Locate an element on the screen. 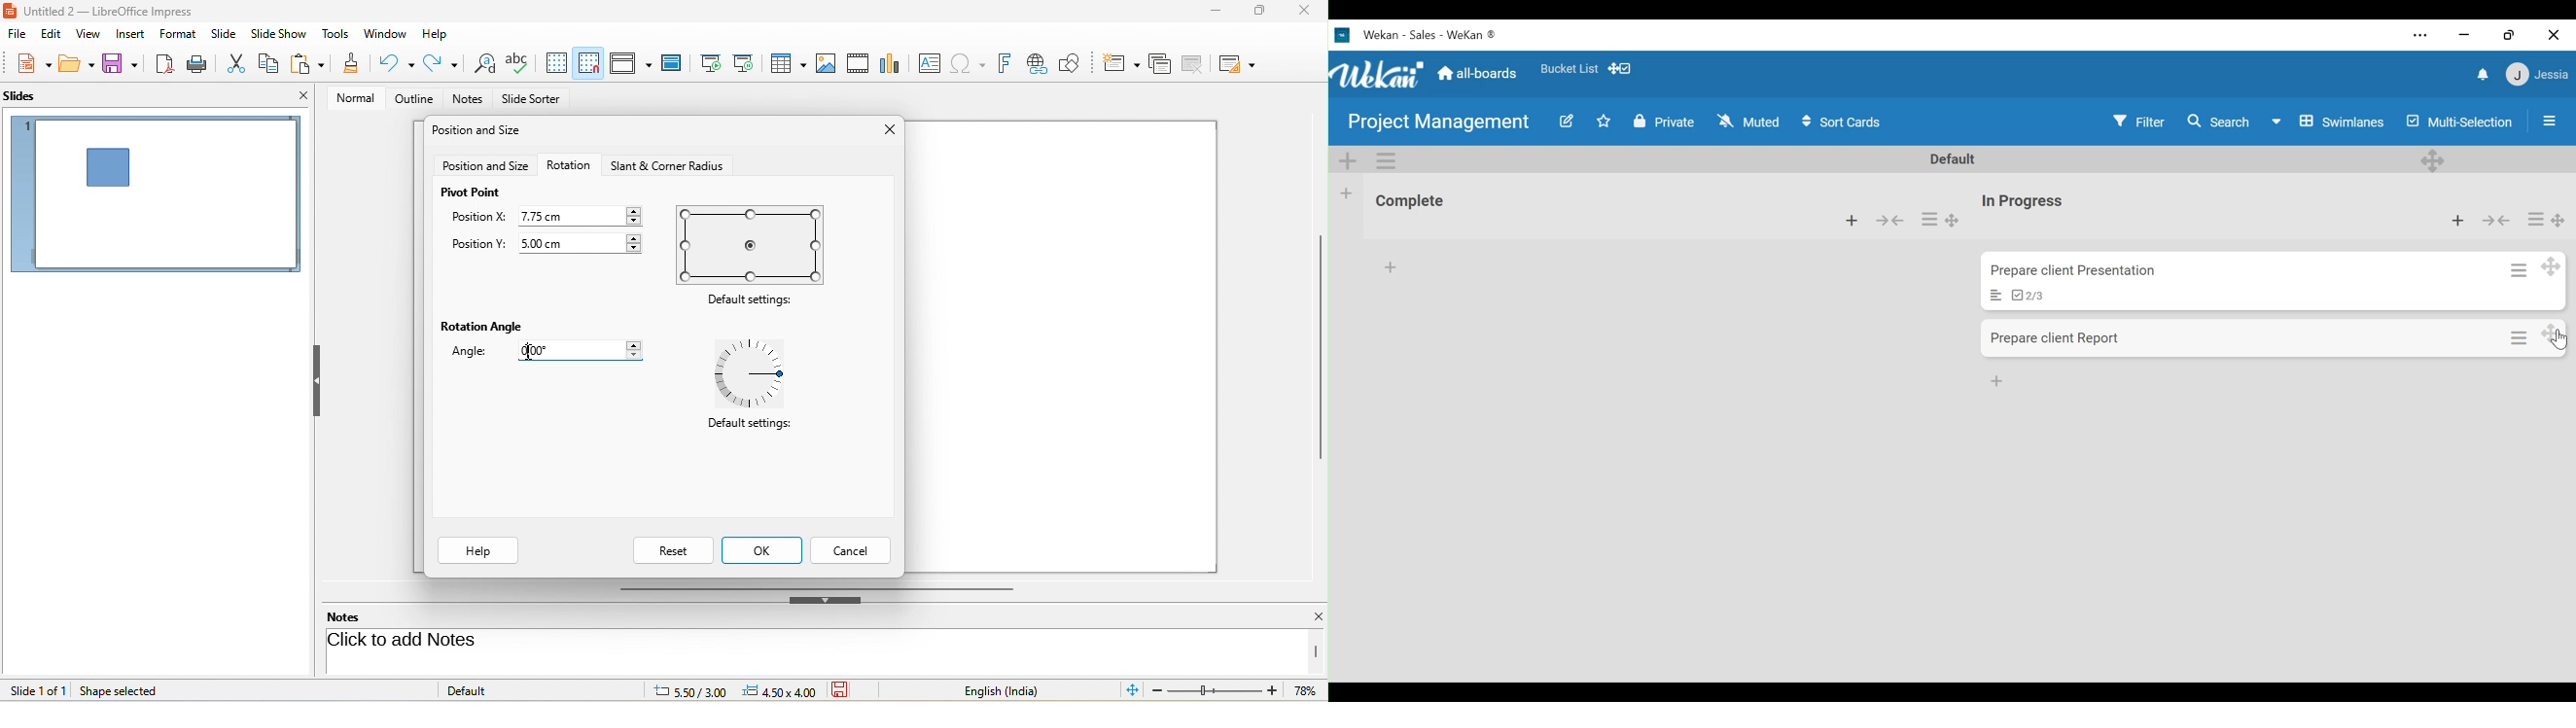 This screenshot has width=2576, height=728. cancel is located at coordinates (853, 550).